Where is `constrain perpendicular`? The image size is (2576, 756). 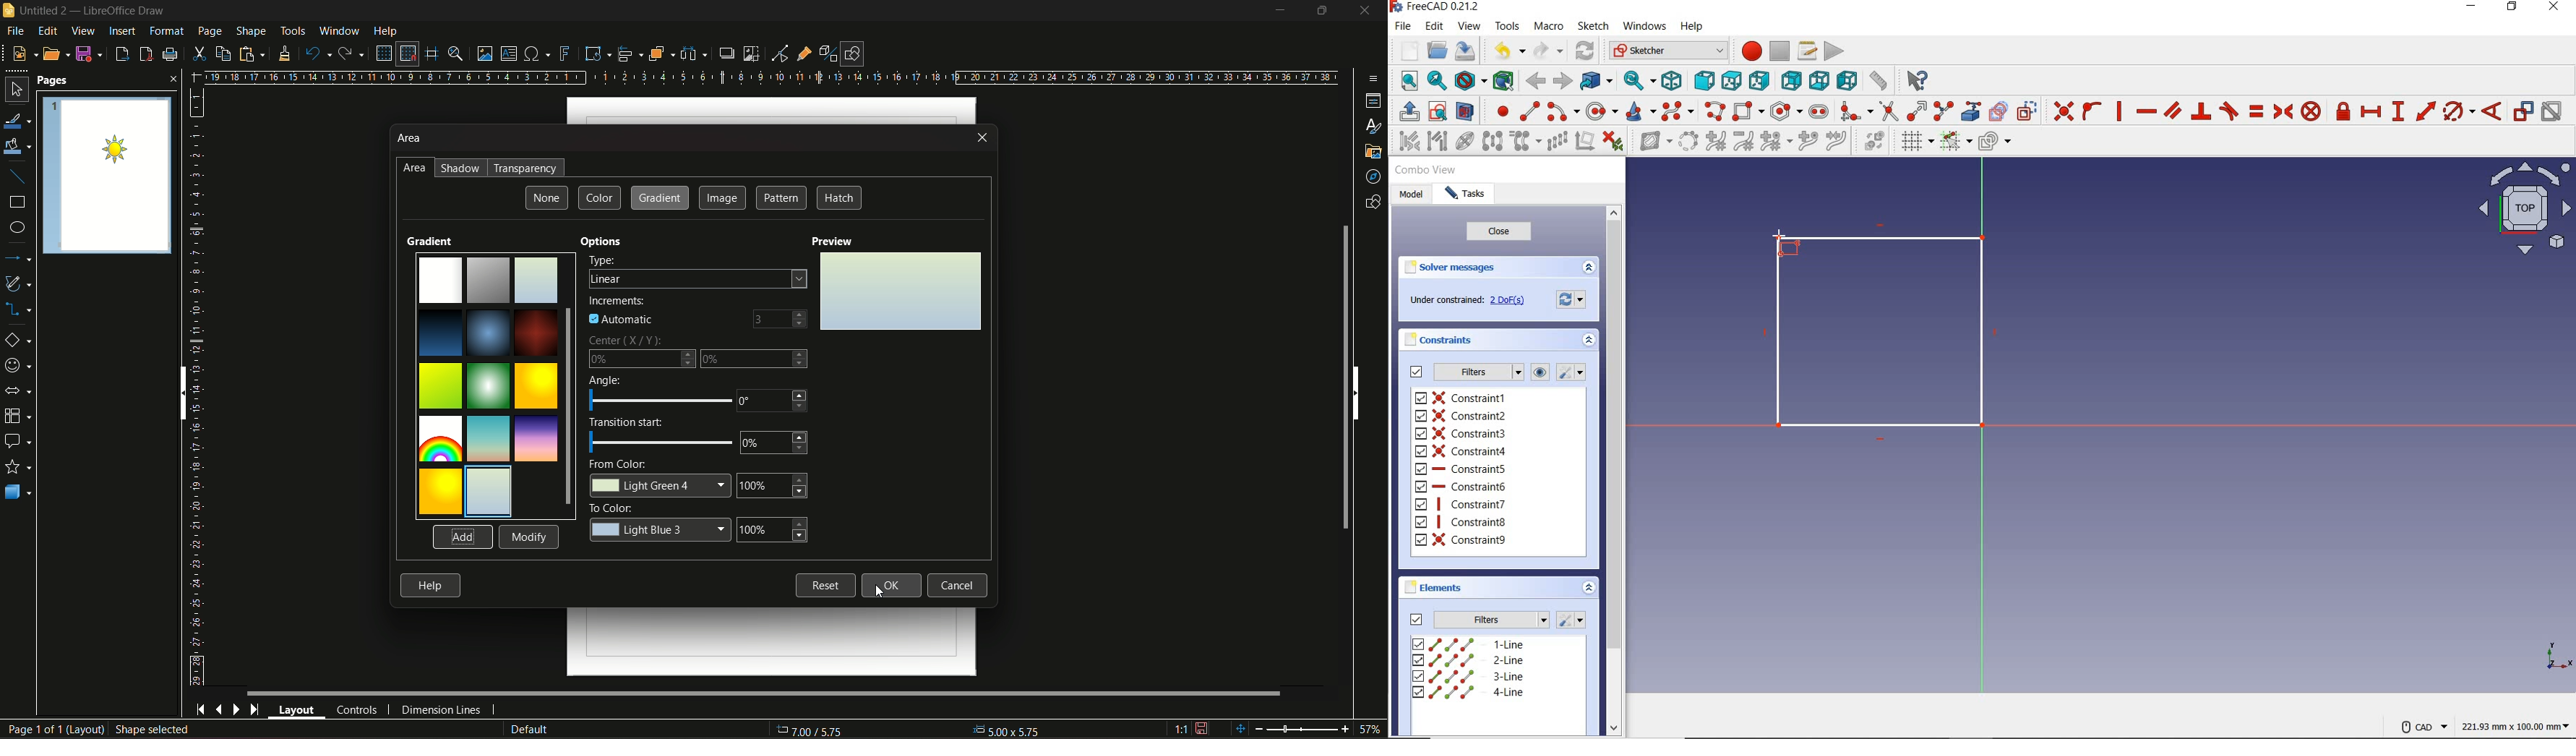 constrain perpendicular is located at coordinates (2201, 111).